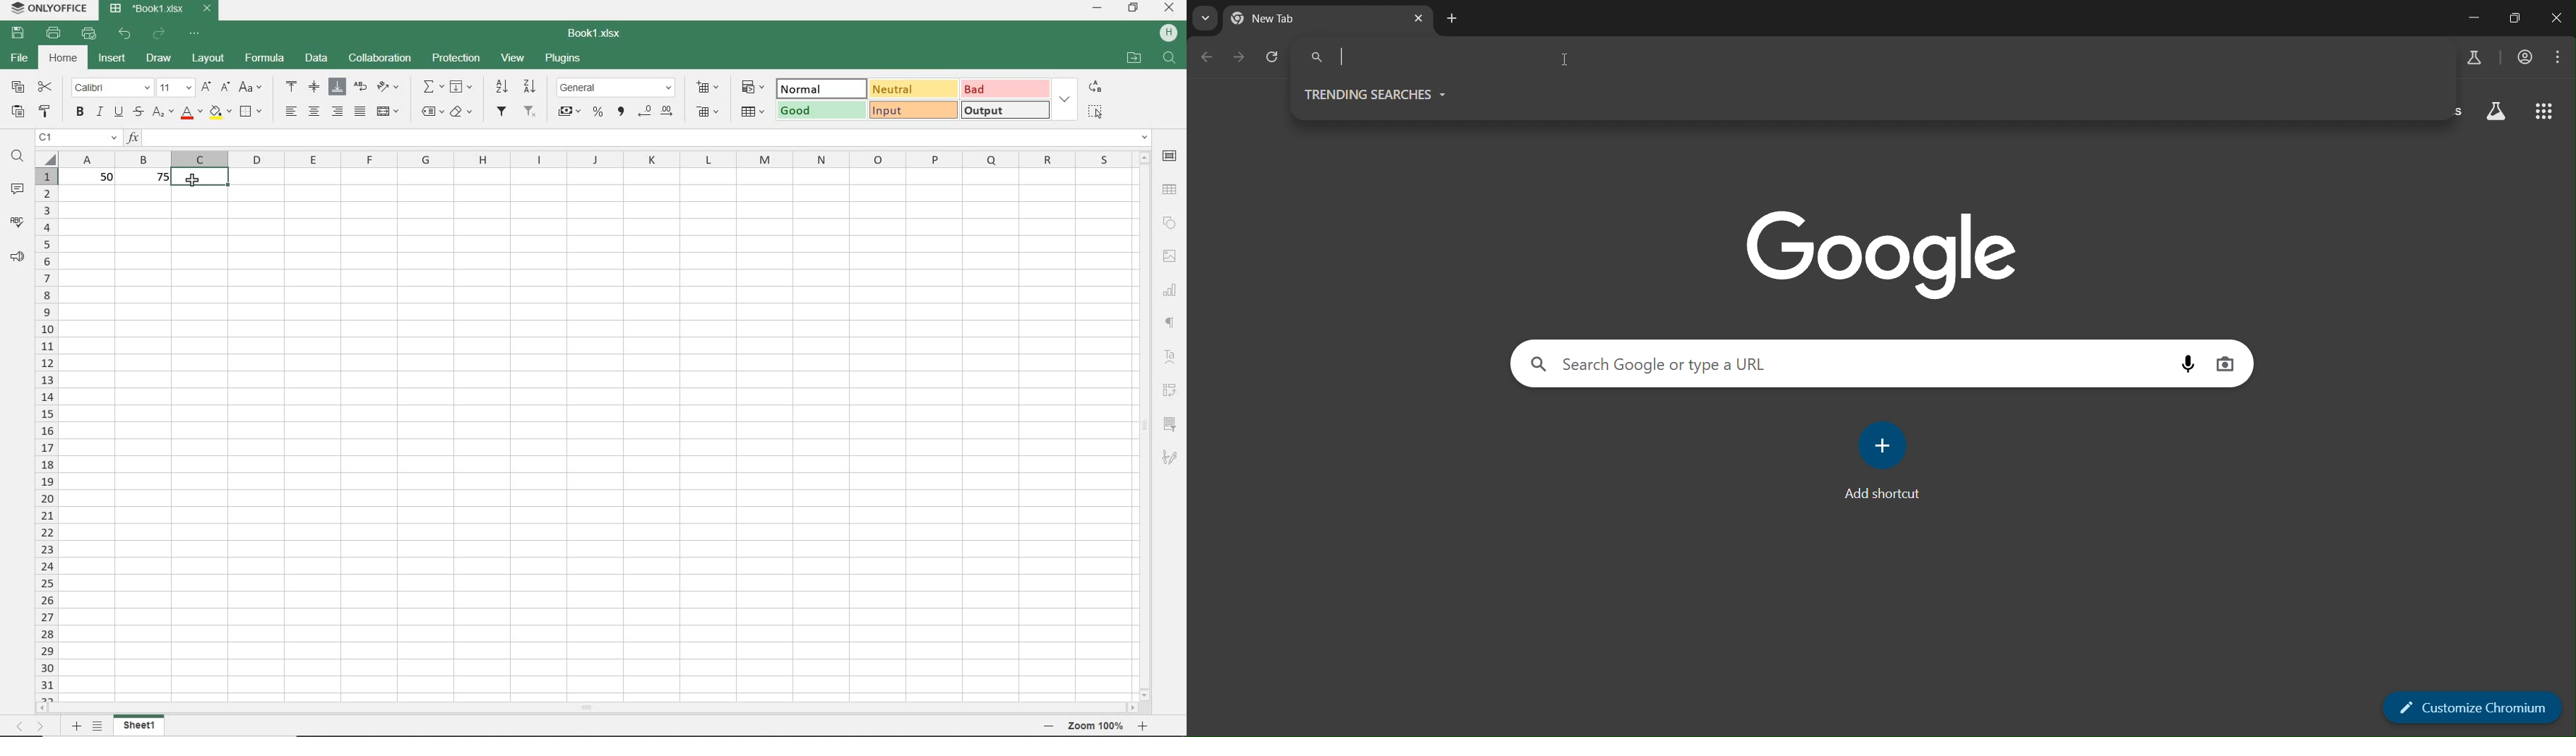  Describe the element at coordinates (189, 112) in the screenshot. I see `font color` at that location.